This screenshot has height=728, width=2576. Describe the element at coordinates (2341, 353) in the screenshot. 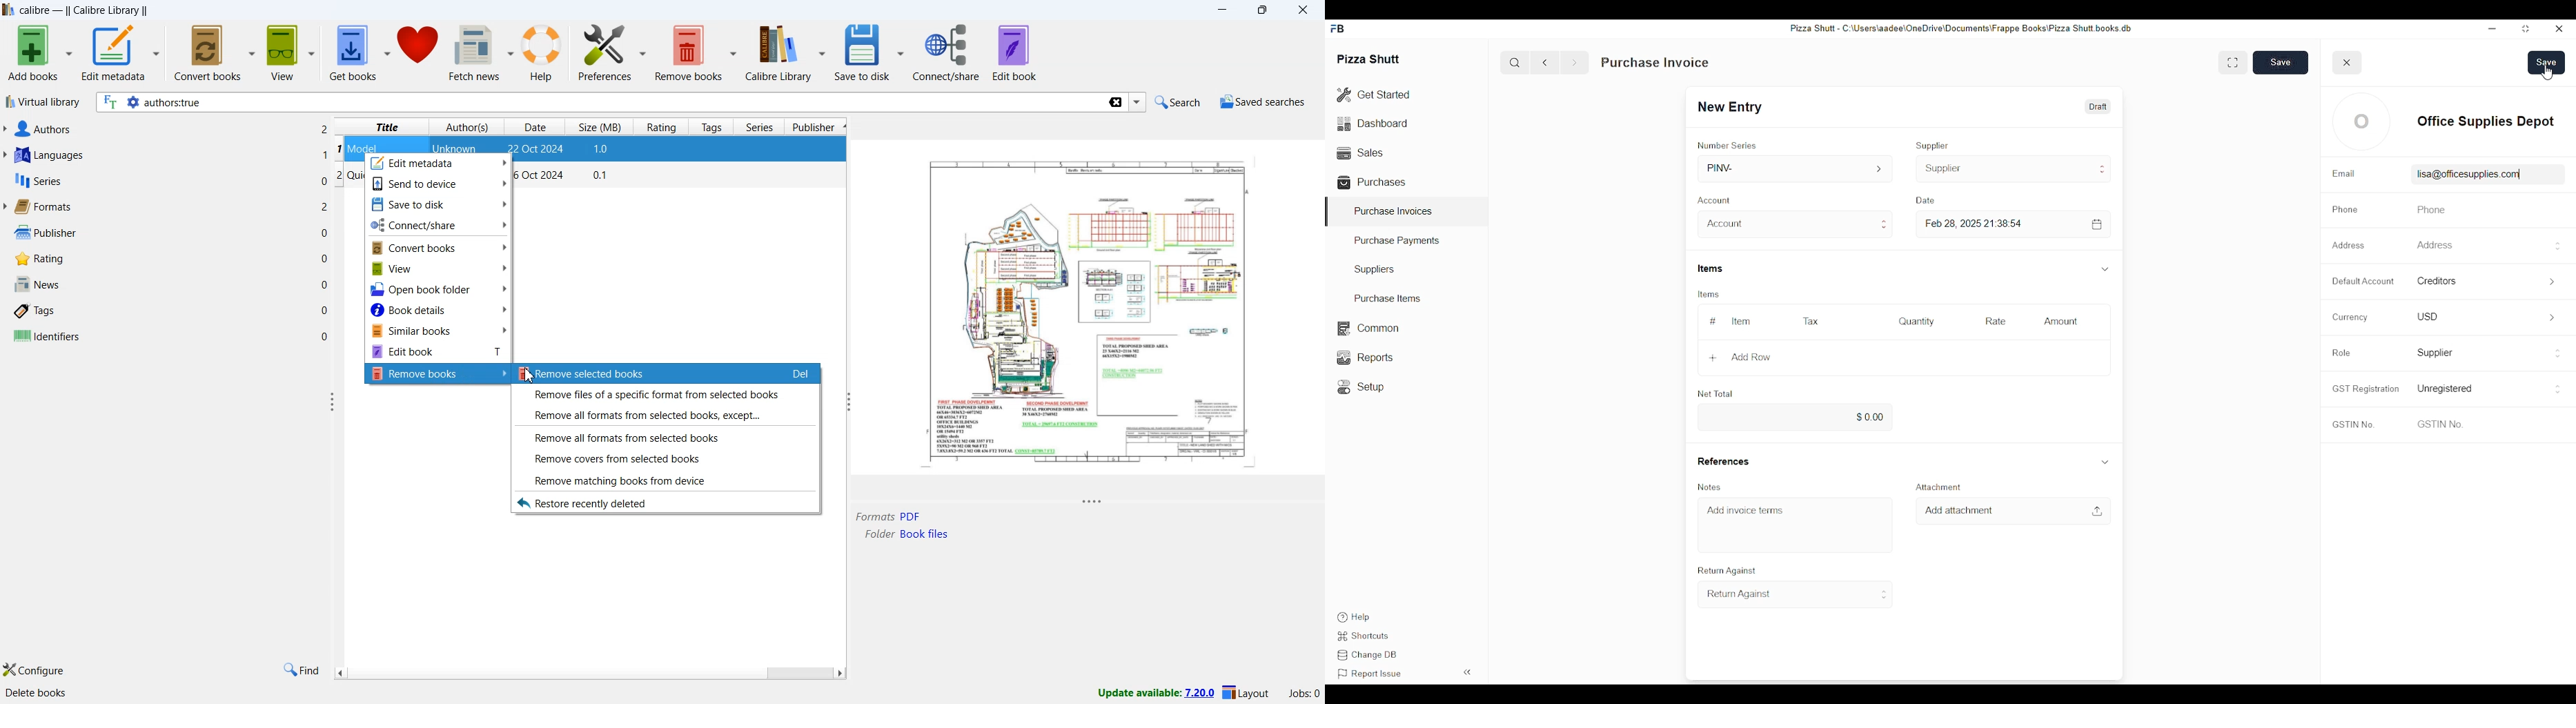

I see `Role` at that location.